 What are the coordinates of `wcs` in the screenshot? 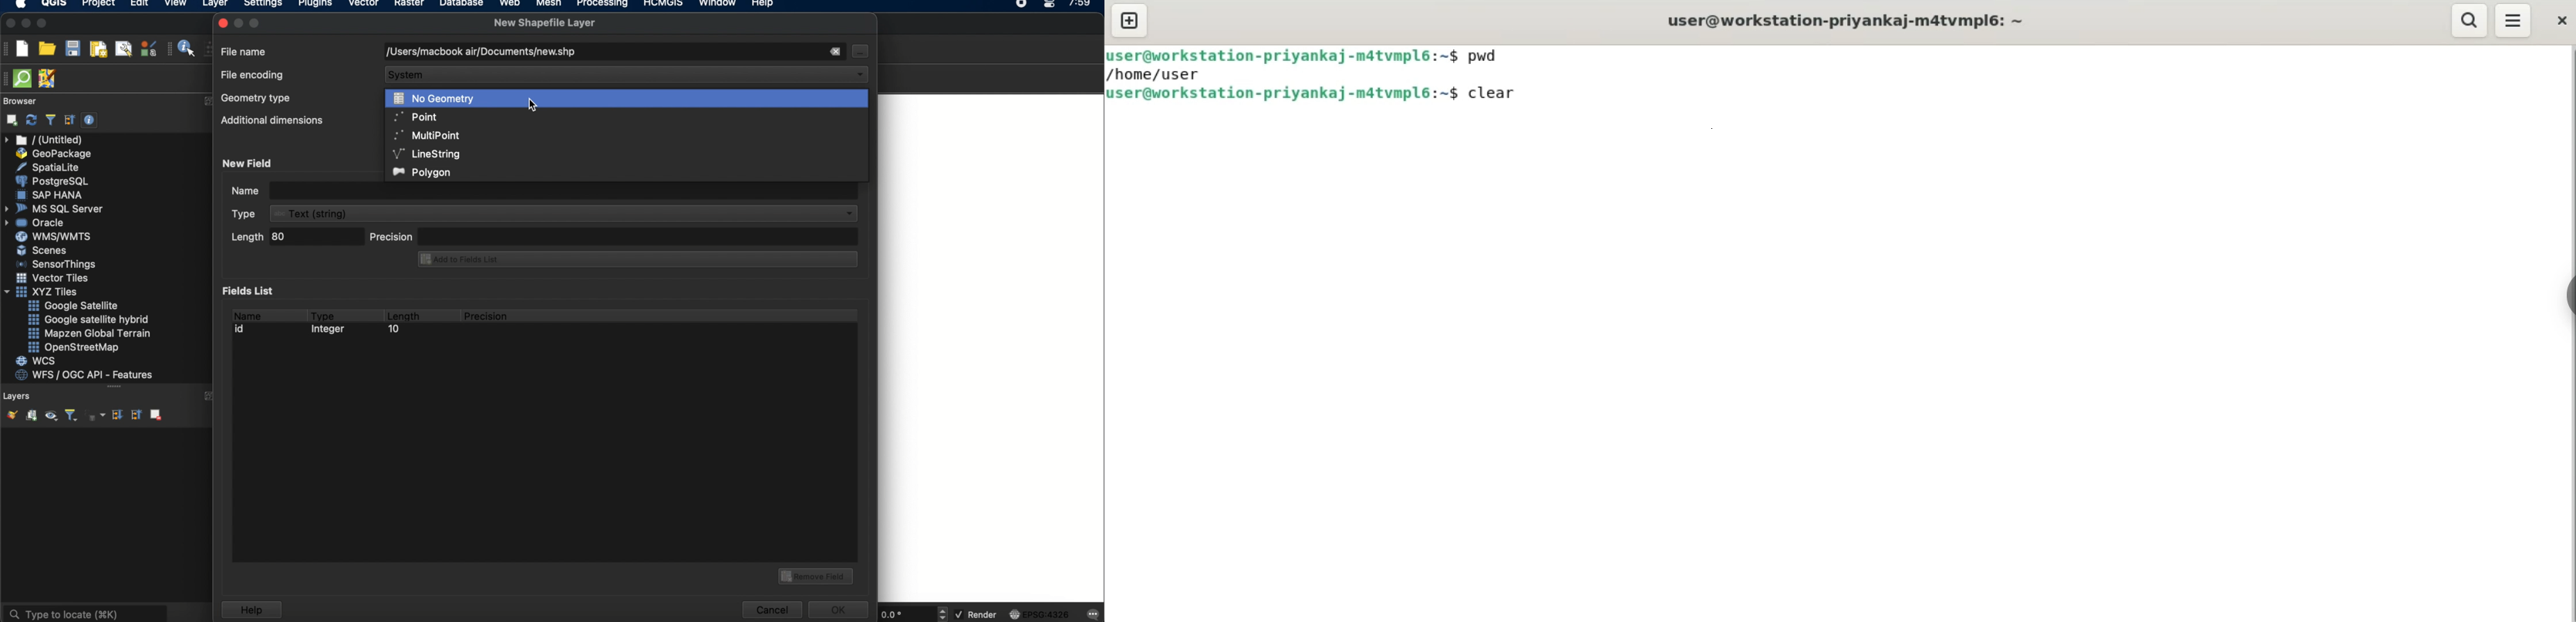 It's located at (37, 362).